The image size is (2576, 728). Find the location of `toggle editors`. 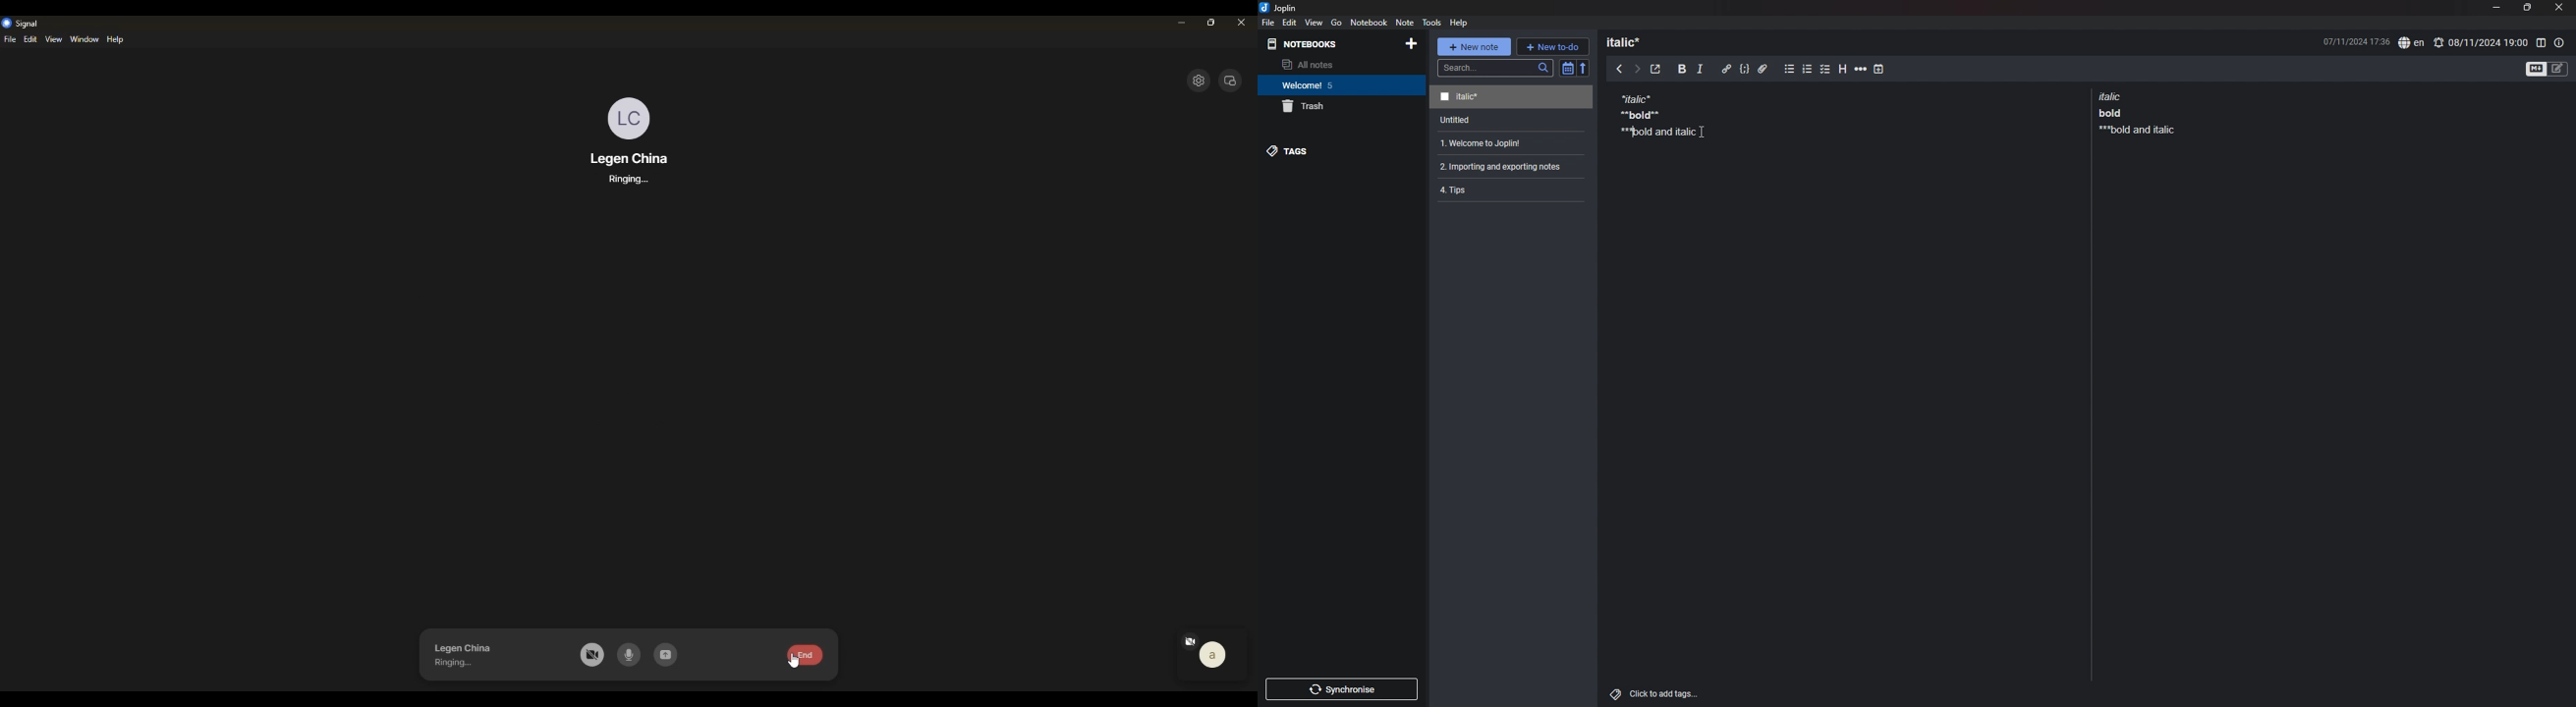

toggle editors is located at coordinates (2547, 68).